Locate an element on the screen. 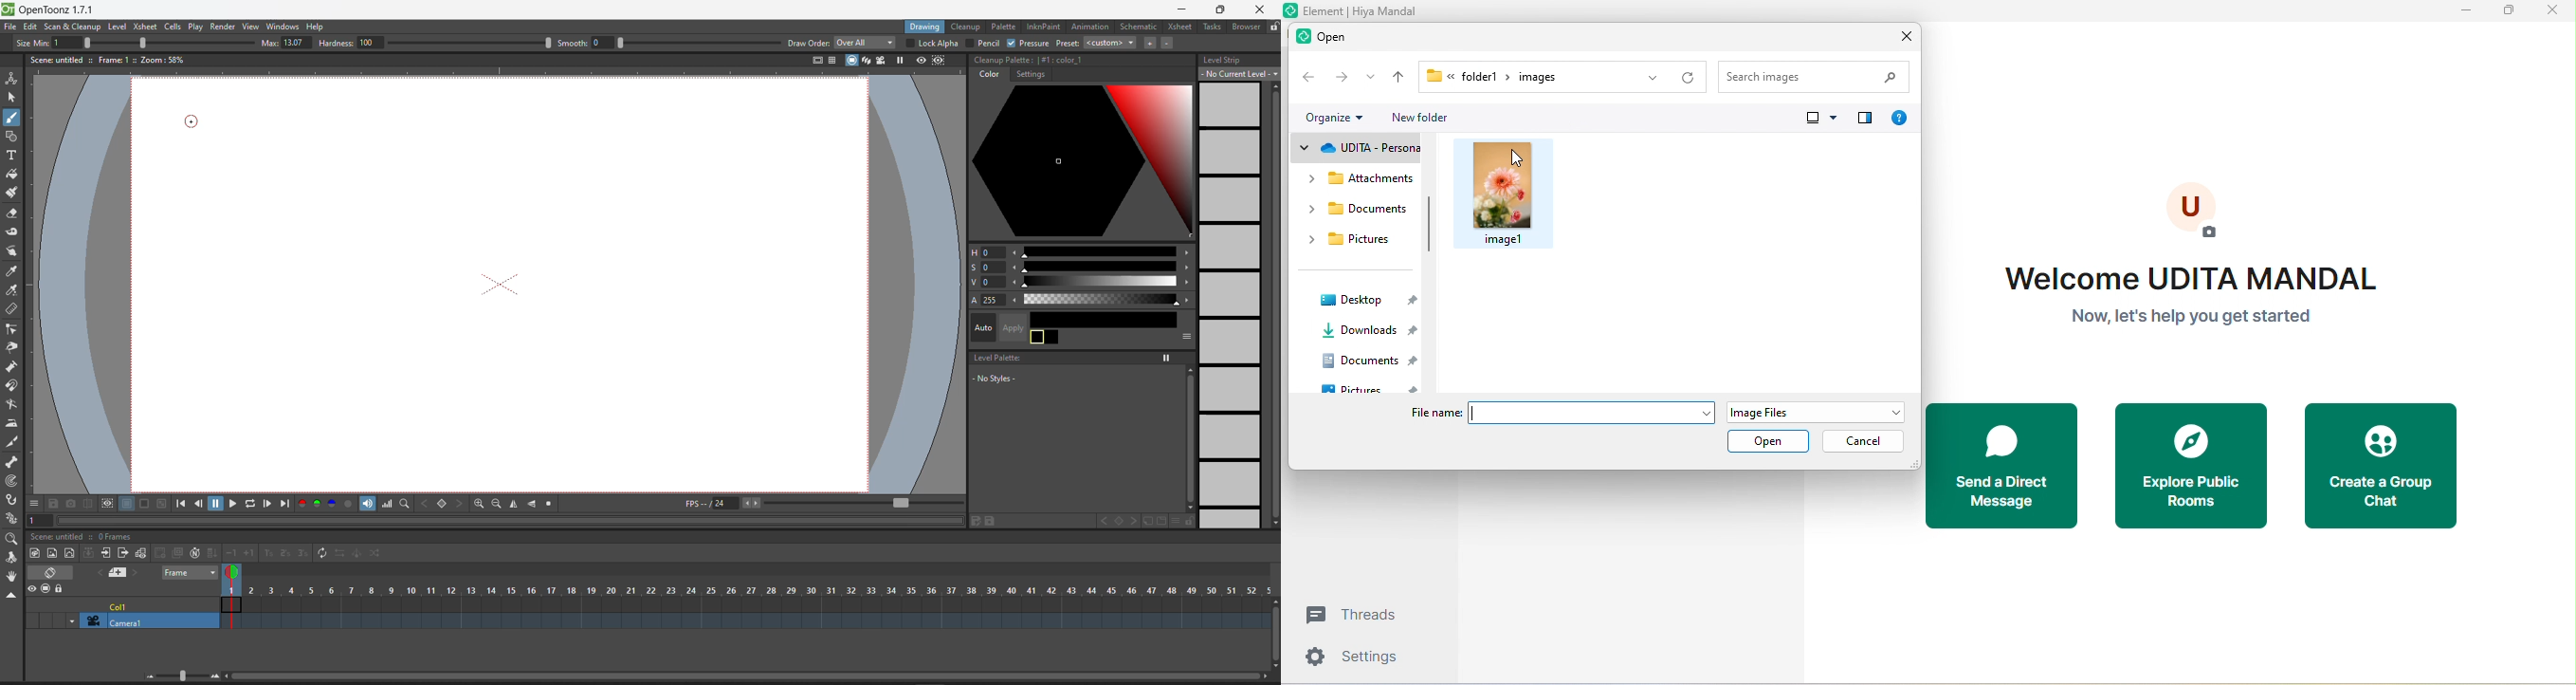 The image size is (2576, 700). magnet tool is located at coordinates (15, 384).